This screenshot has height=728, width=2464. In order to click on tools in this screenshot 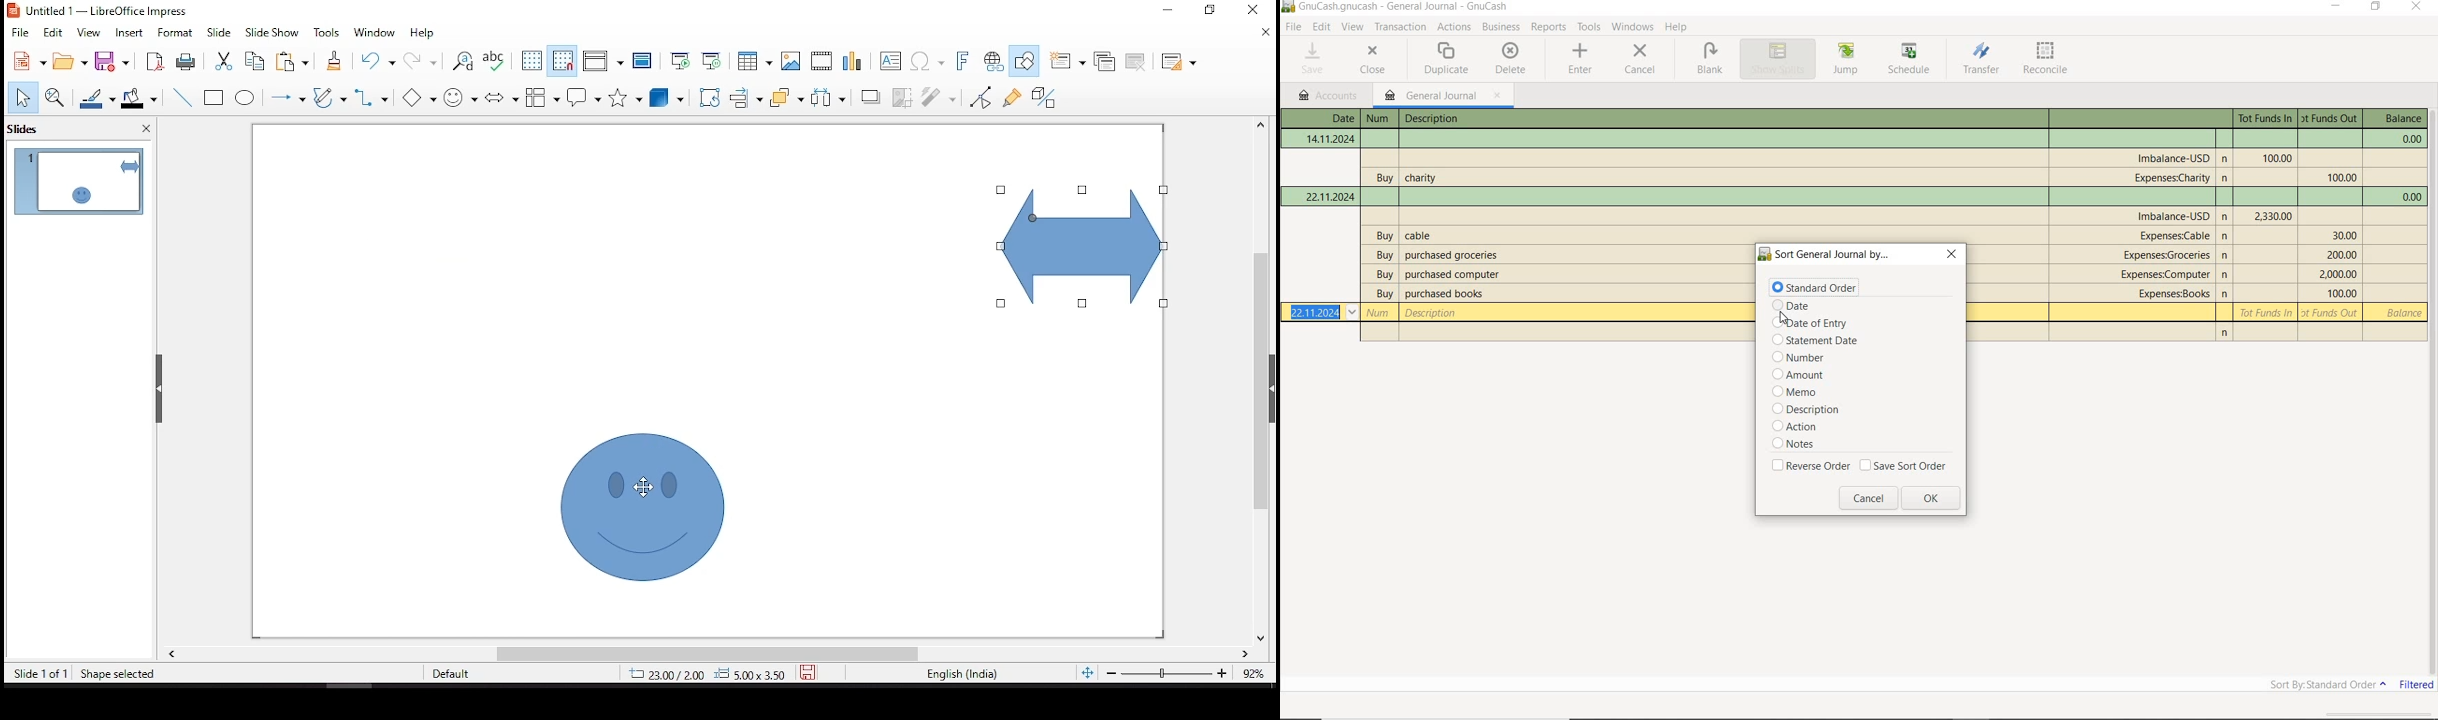, I will do `click(327, 33)`.